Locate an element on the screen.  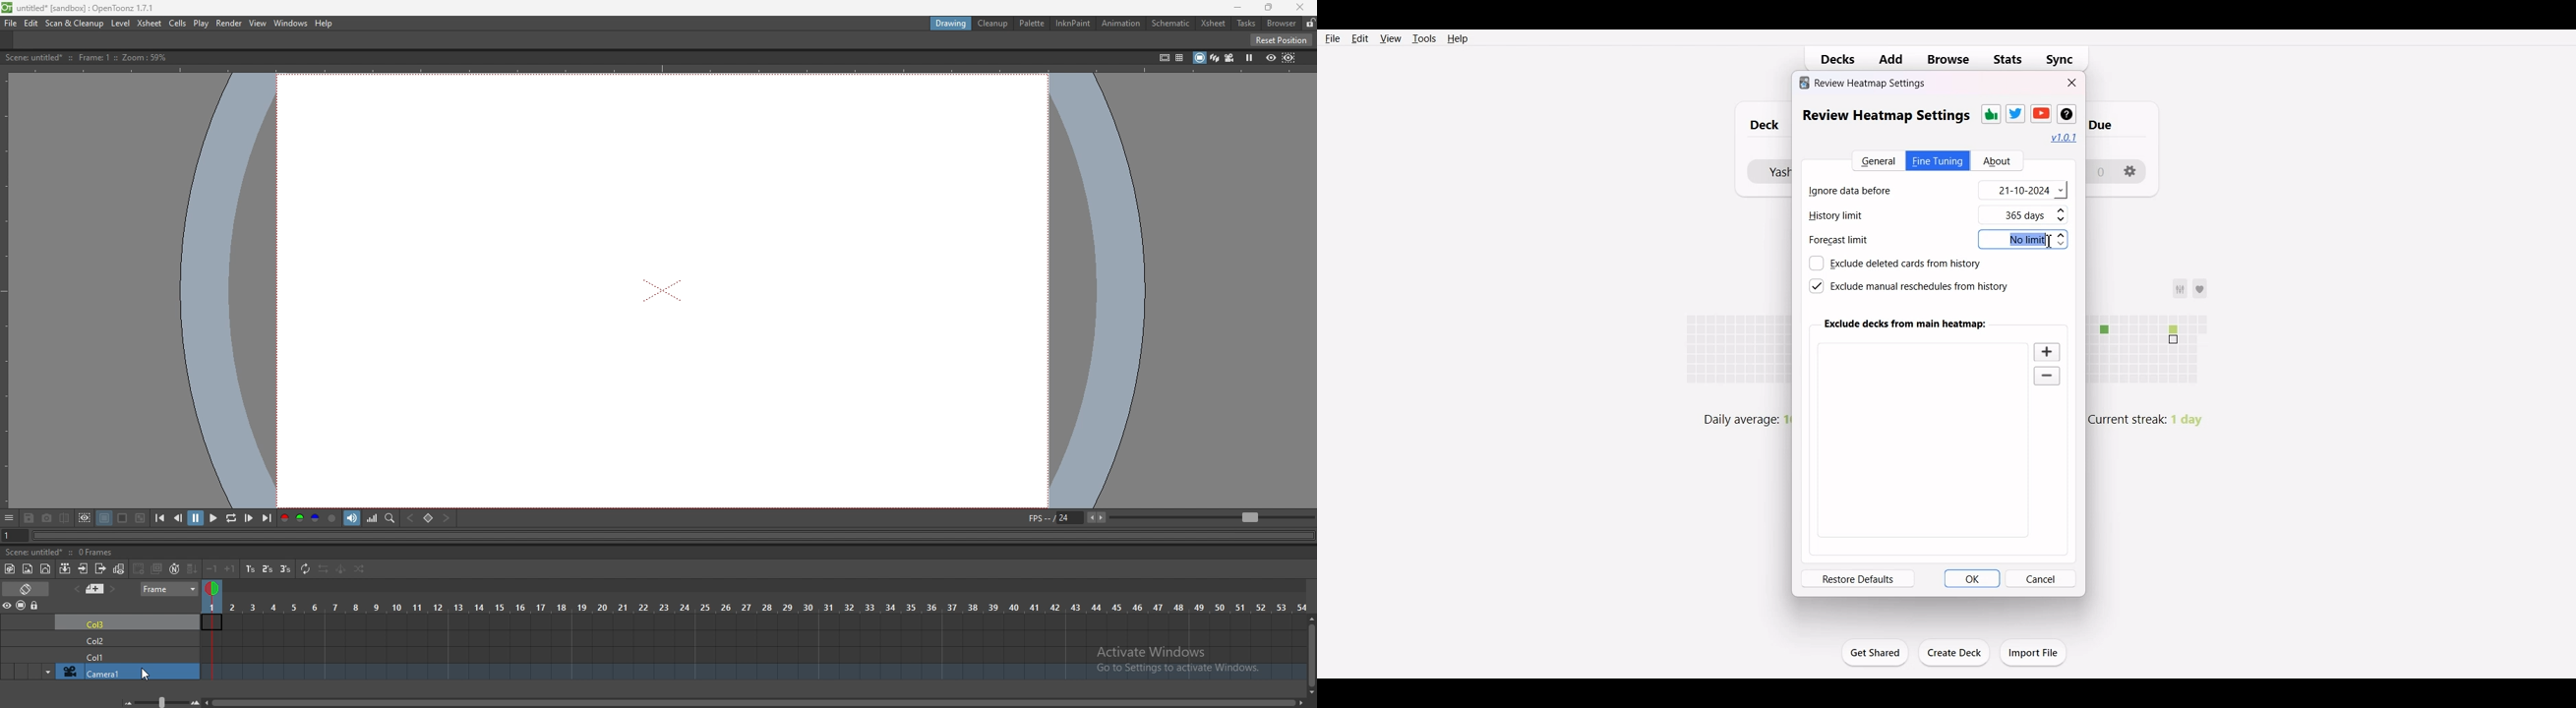
level is located at coordinates (121, 23).